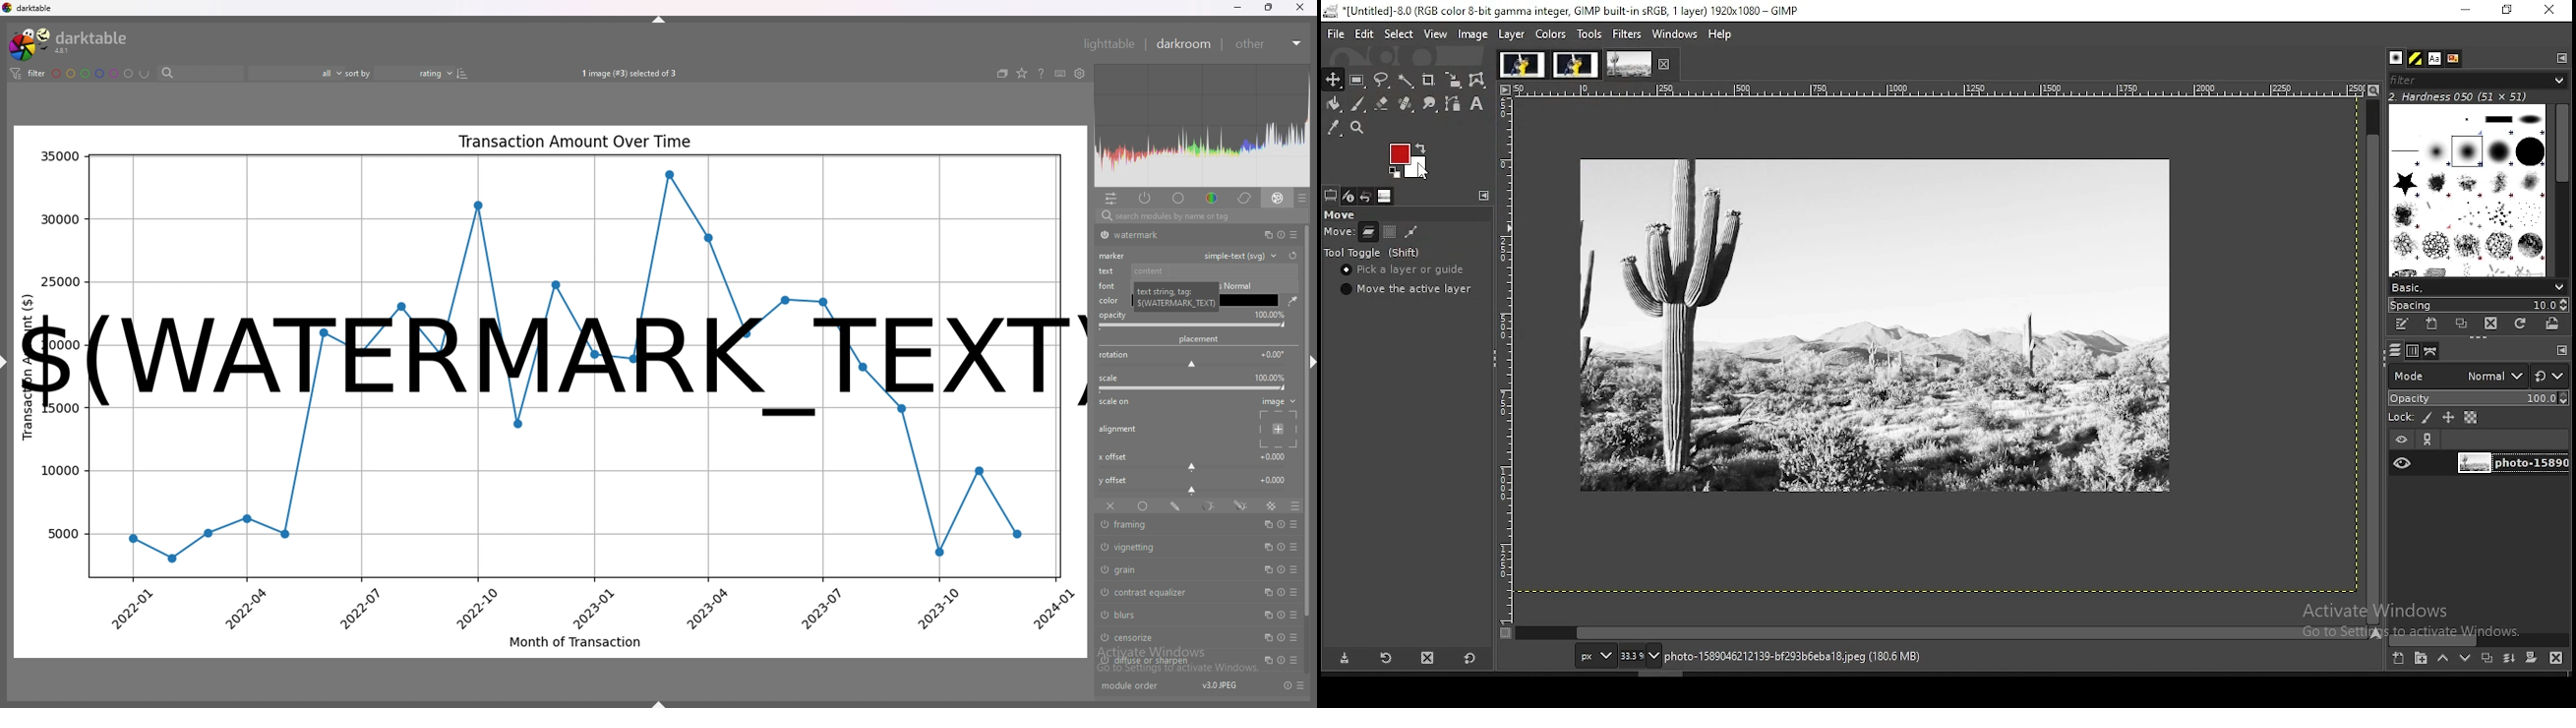 The height and width of the screenshot is (728, 2576). Describe the element at coordinates (1272, 506) in the screenshot. I see `raster mask` at that location.